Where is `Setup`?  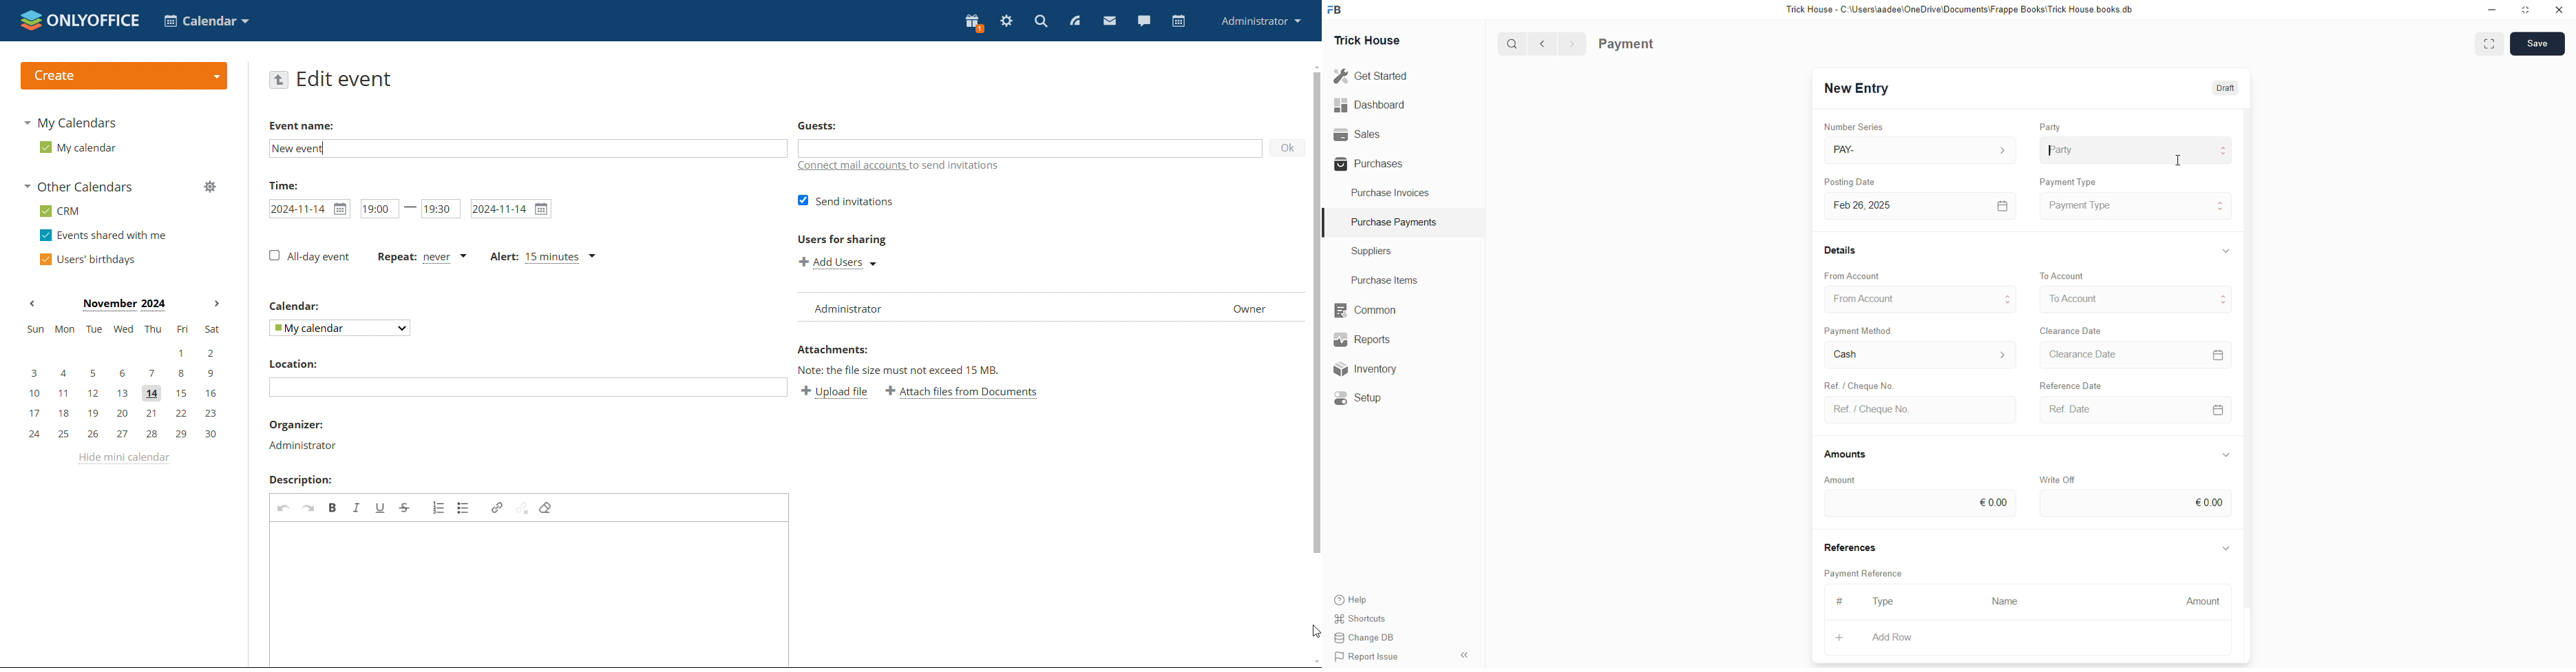 Setup is located at coordinates (1357, 397).